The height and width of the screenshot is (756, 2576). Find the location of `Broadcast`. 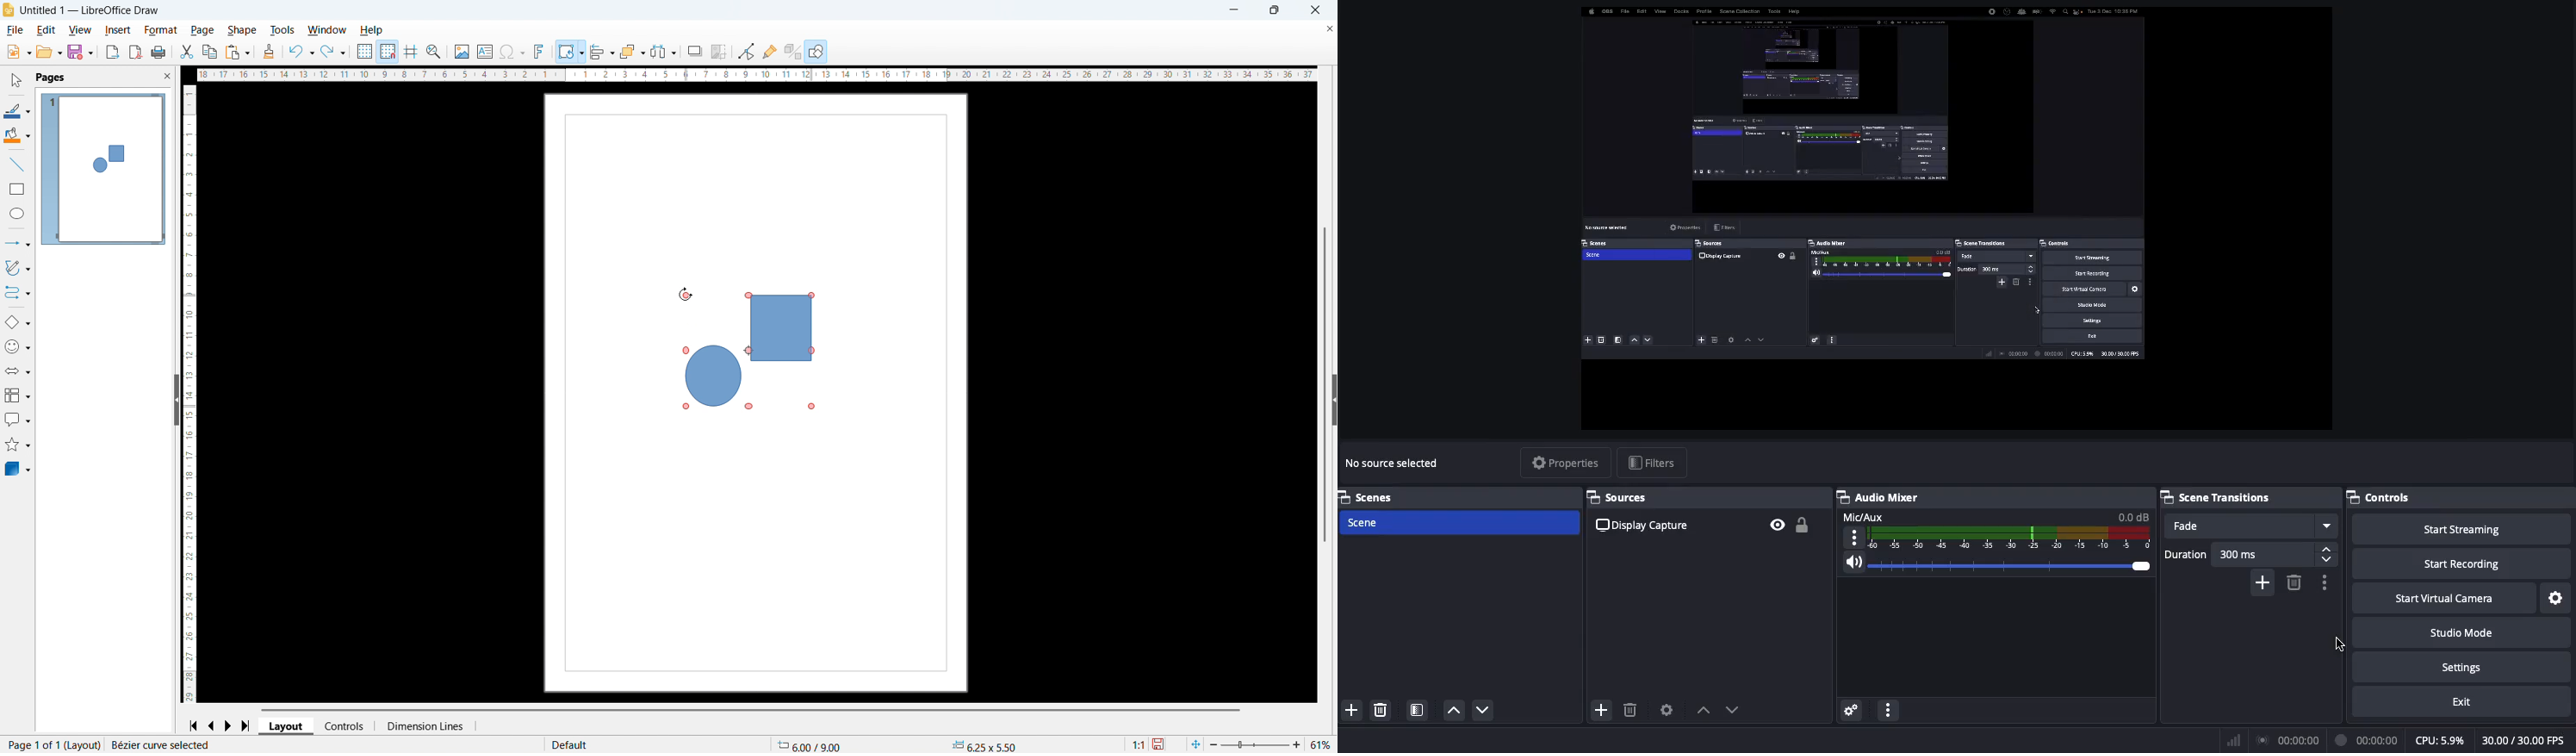

Broadcast is located at coordinates (2289, 740).